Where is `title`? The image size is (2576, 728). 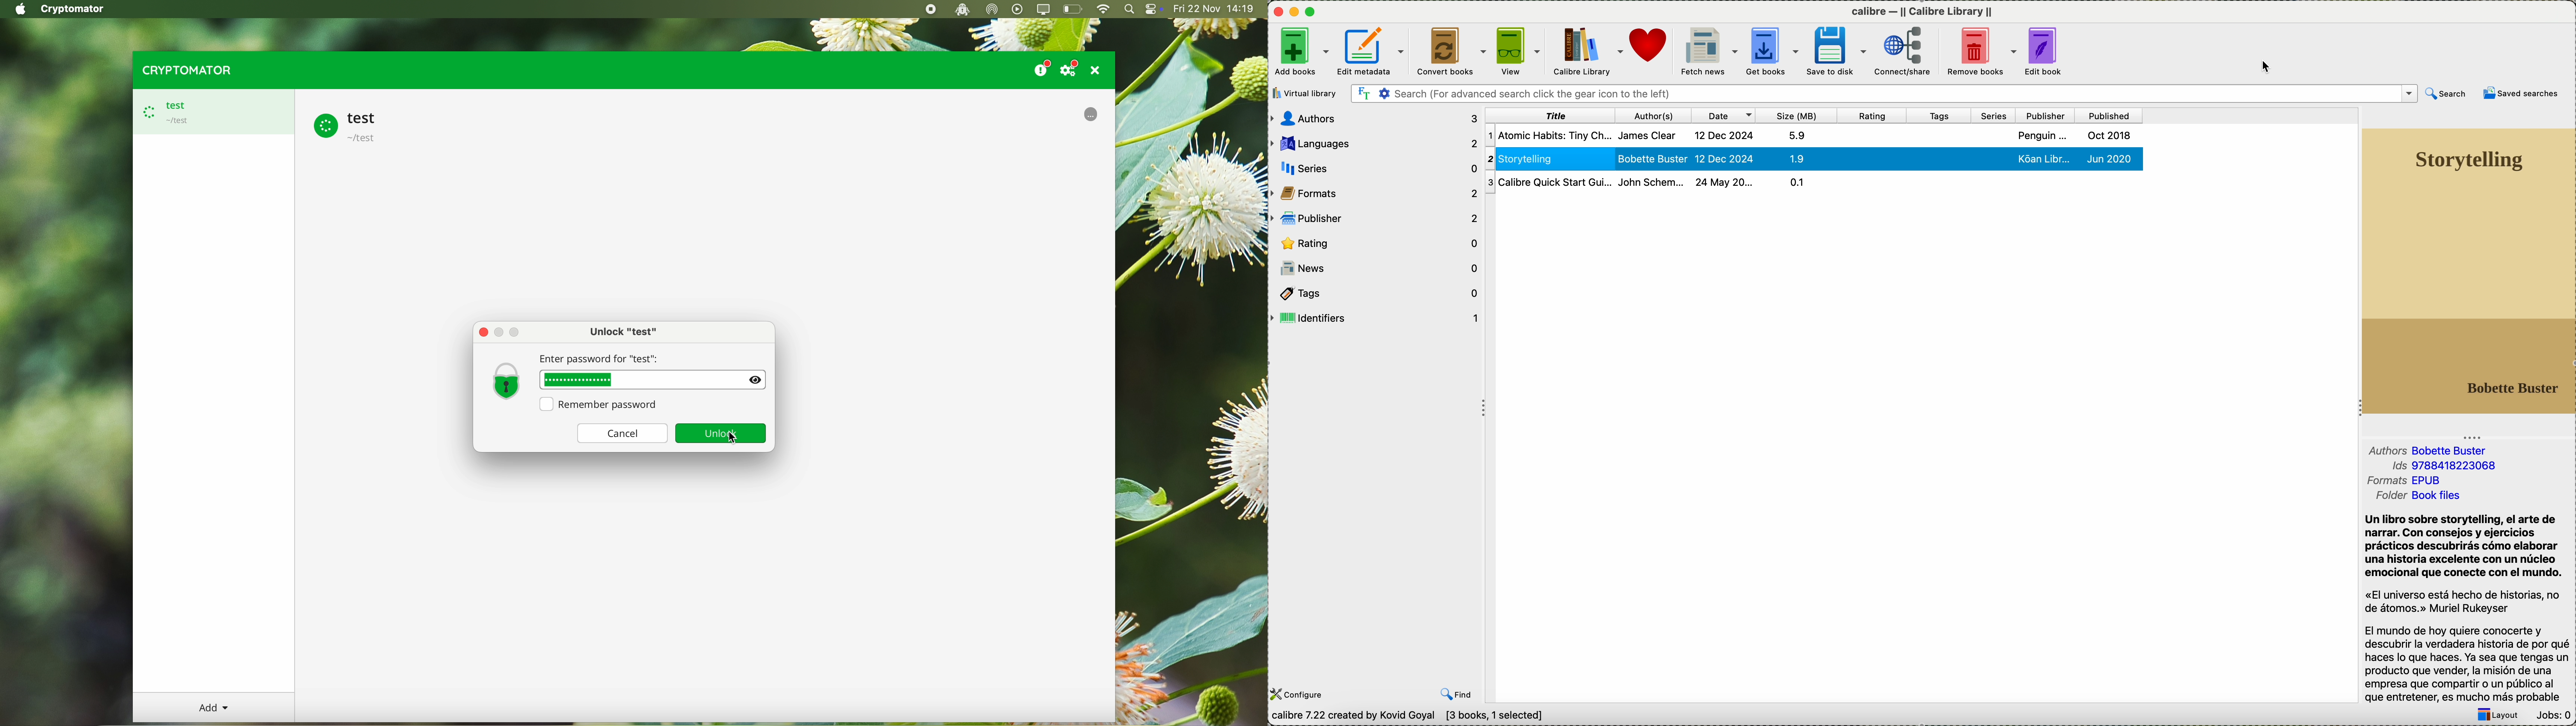
title is located at coordinates (1549, 115).